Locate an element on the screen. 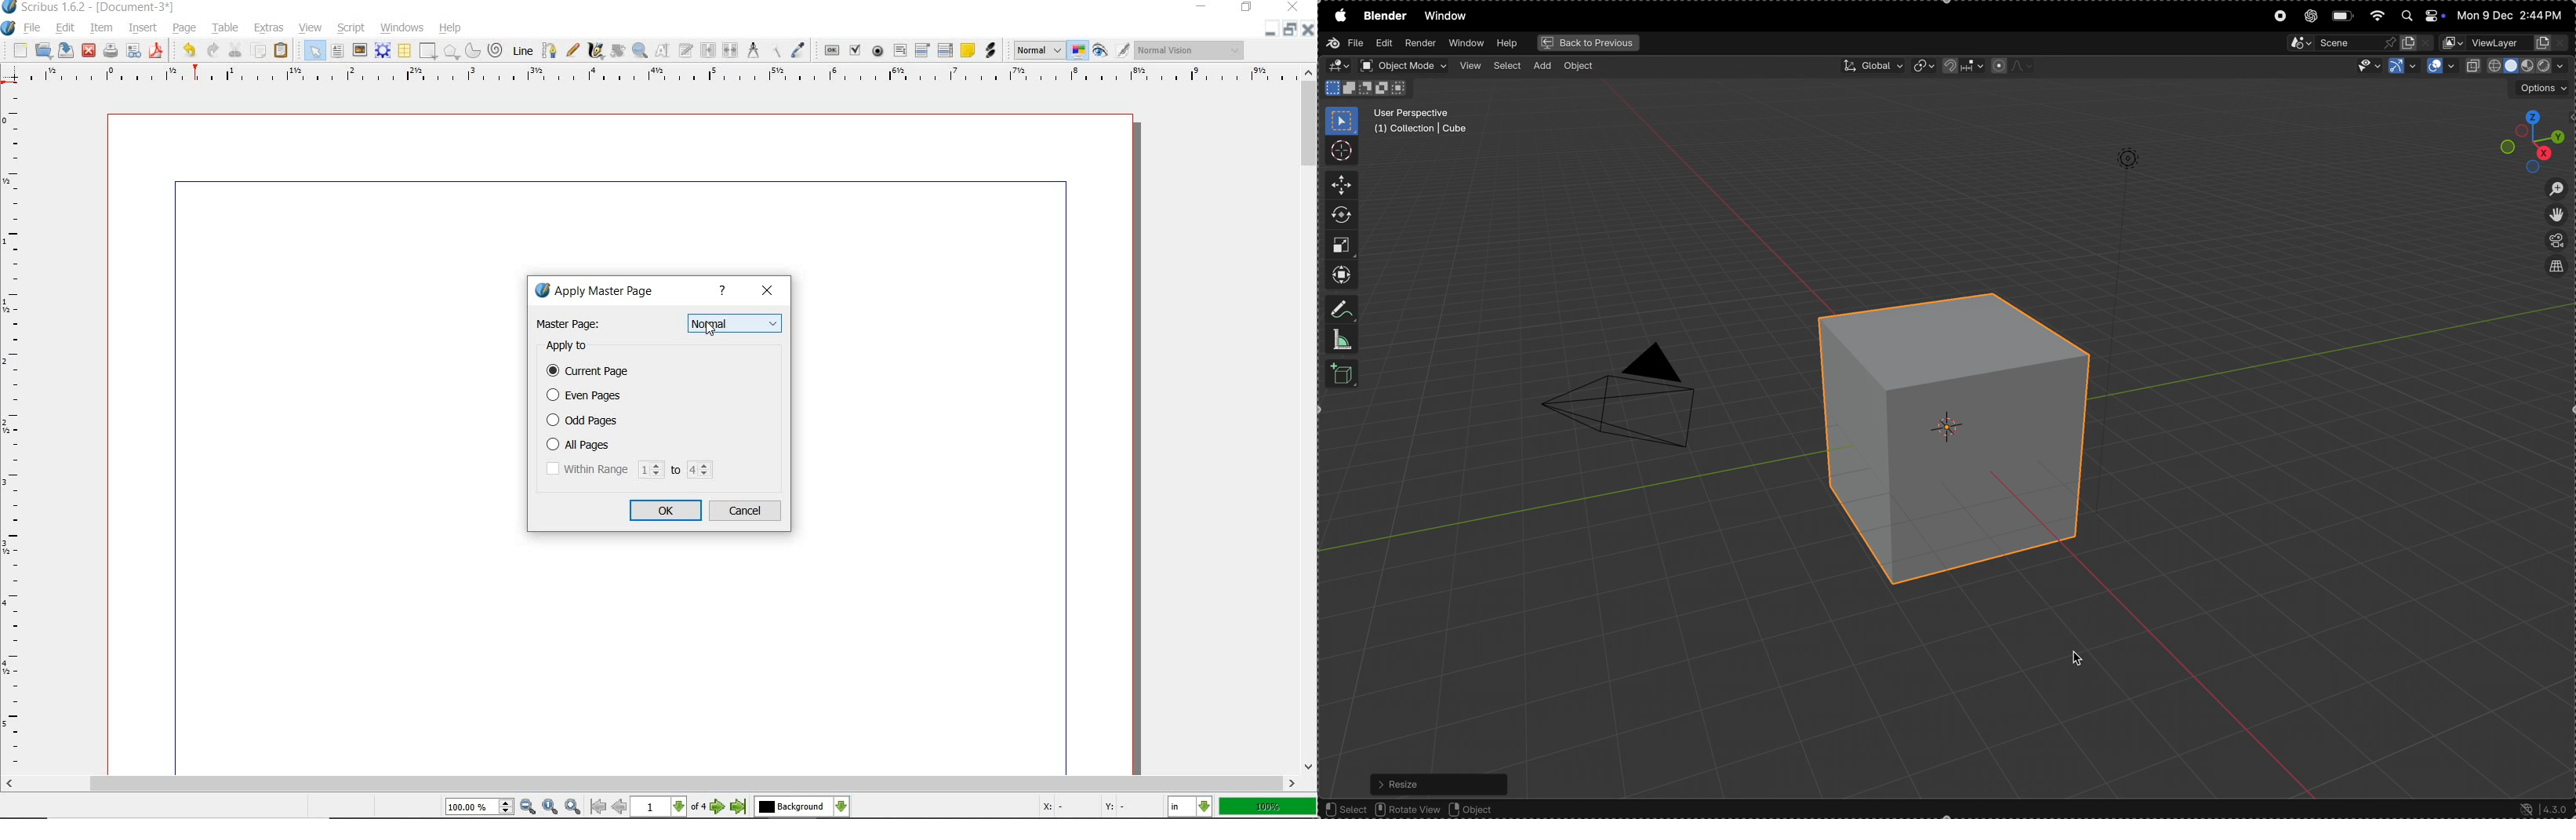 The width and height of the screenshot is (2576, 840). Last Page is located at coordinates (739, 809).